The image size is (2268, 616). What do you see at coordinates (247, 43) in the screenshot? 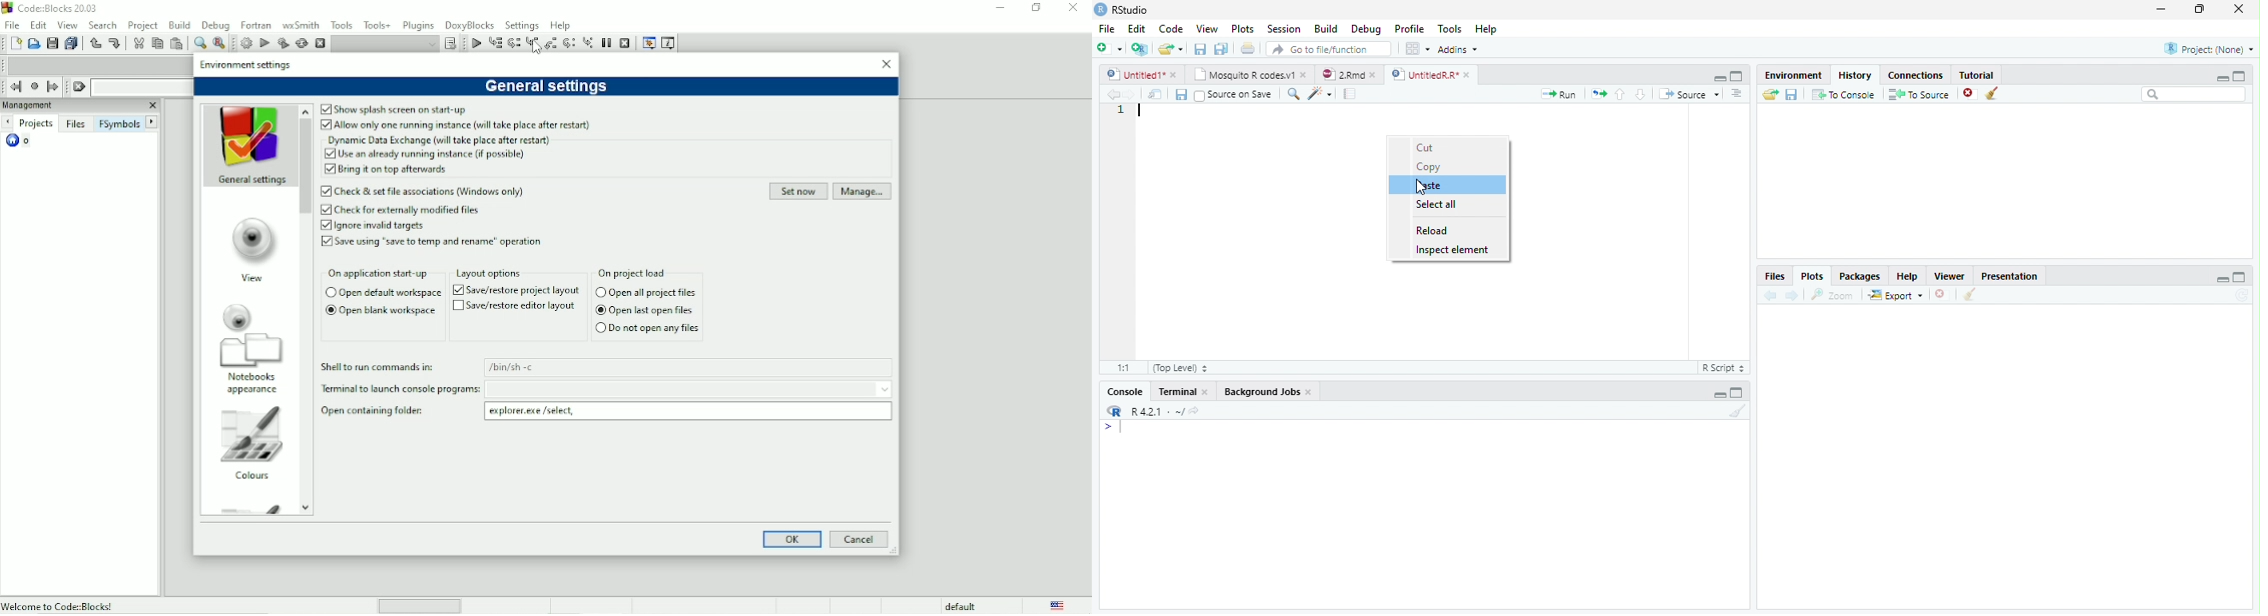
I see `Build` at bounding box center [247, 43].